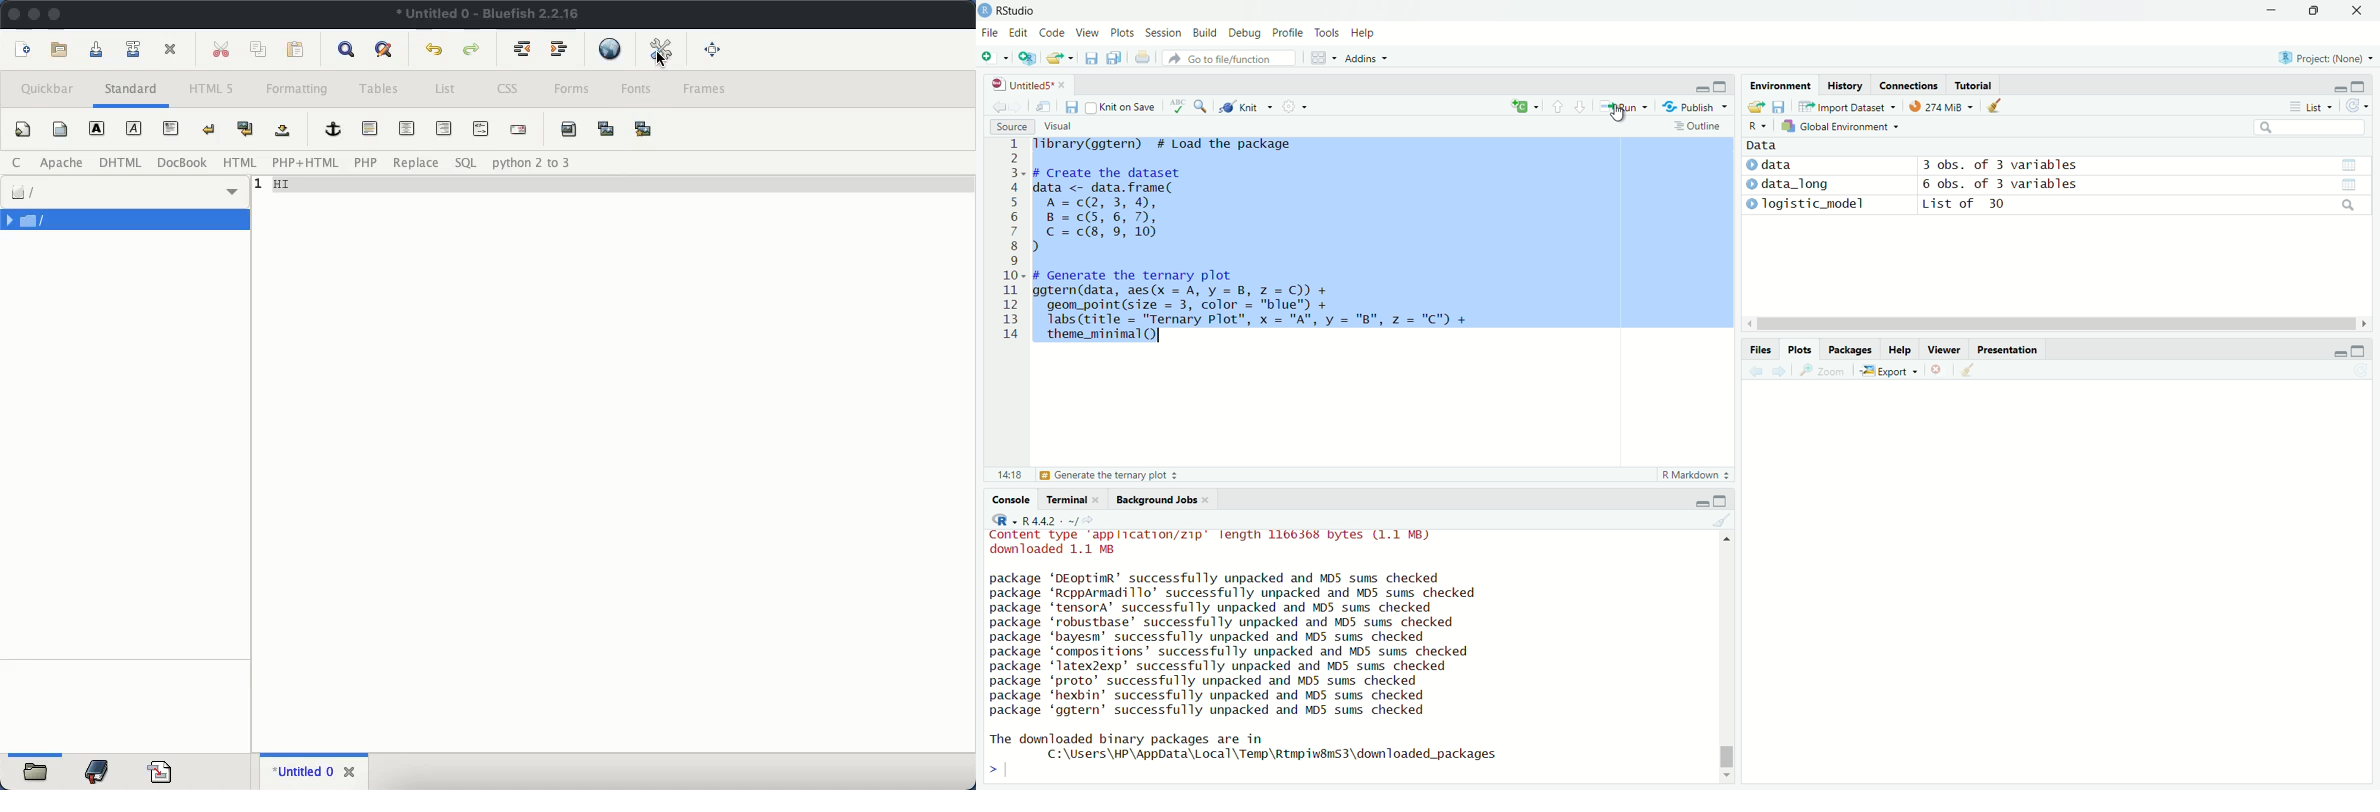  Describe the element at coordinates (1157, 500) in the screenshot. I see `Background Jobs` at that location.